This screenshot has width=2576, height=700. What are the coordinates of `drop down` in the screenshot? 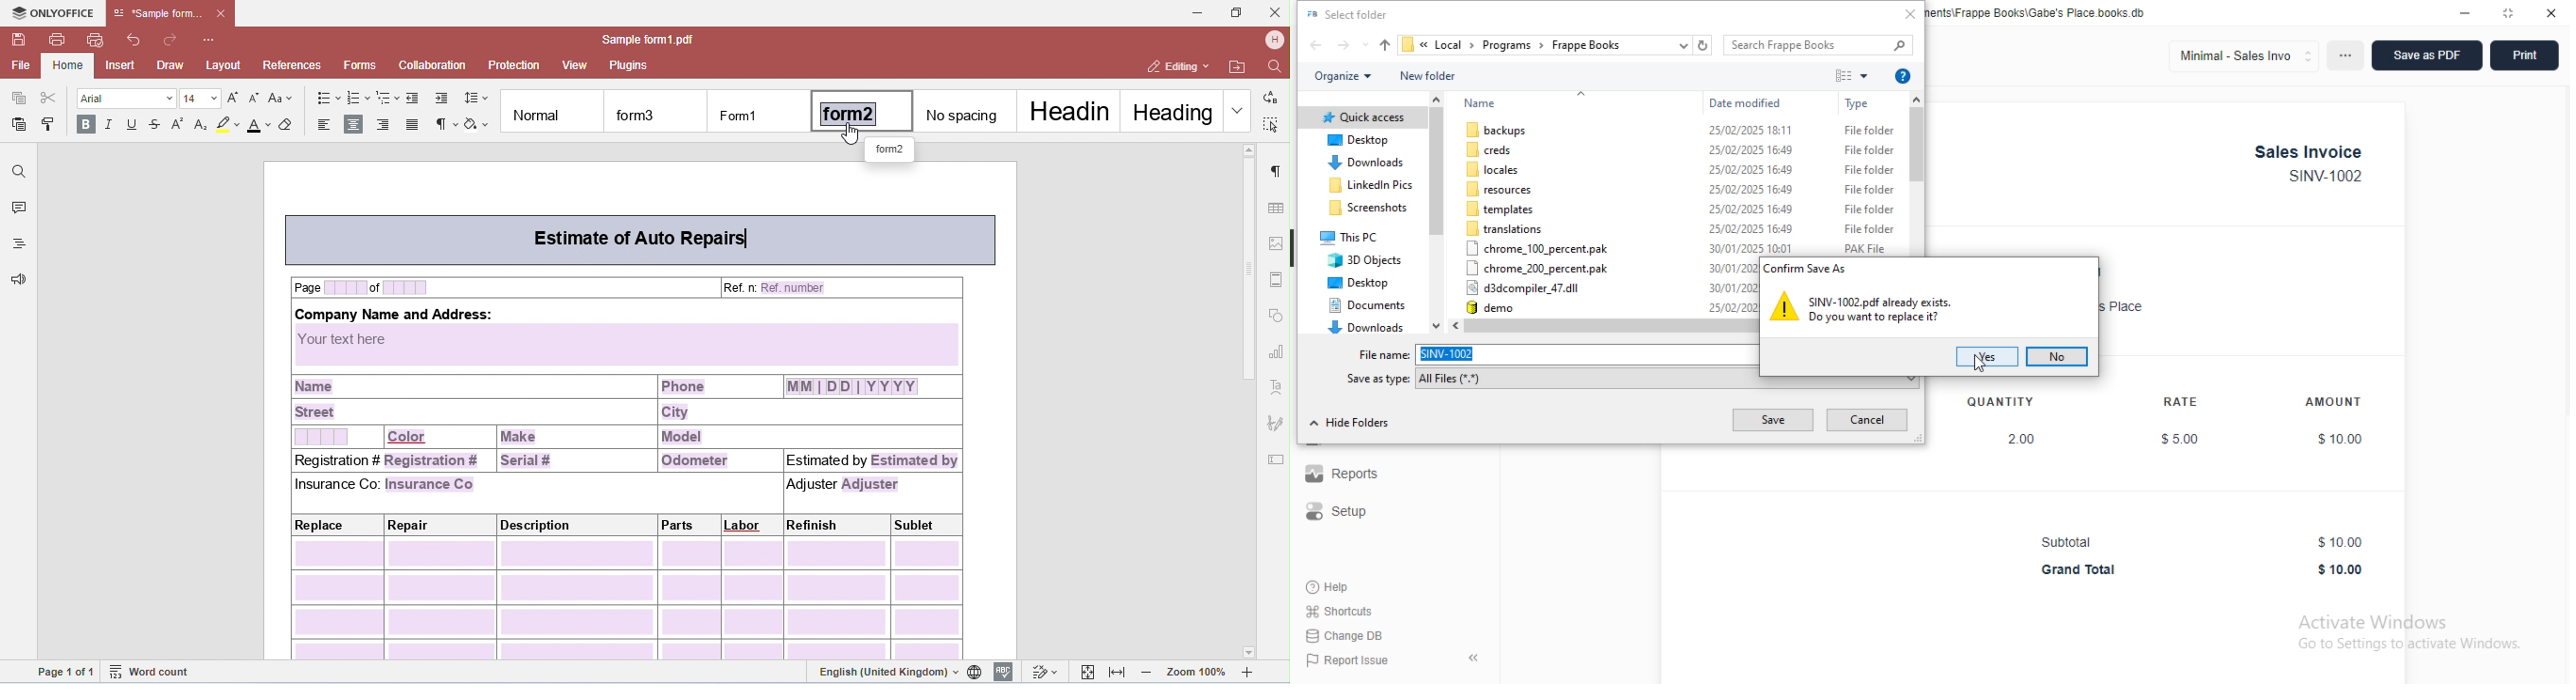 It's located at (1629, 45).